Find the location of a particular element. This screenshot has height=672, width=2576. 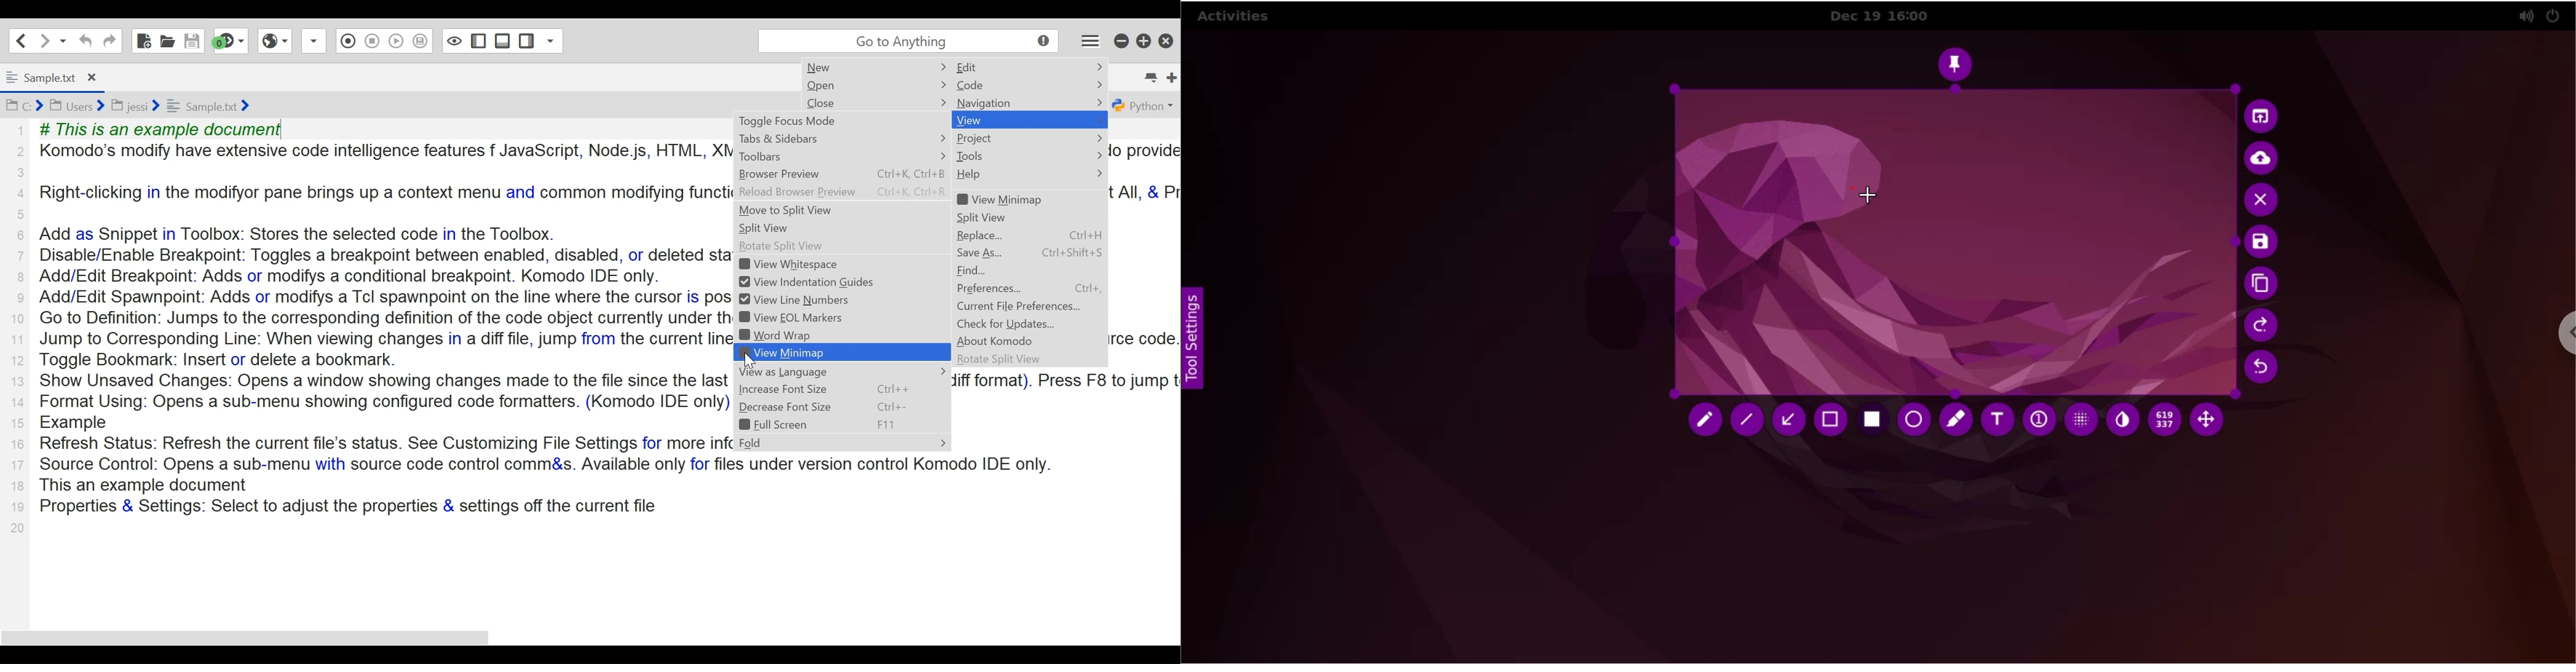

cancel capture is located at coordinates (2263, 201).